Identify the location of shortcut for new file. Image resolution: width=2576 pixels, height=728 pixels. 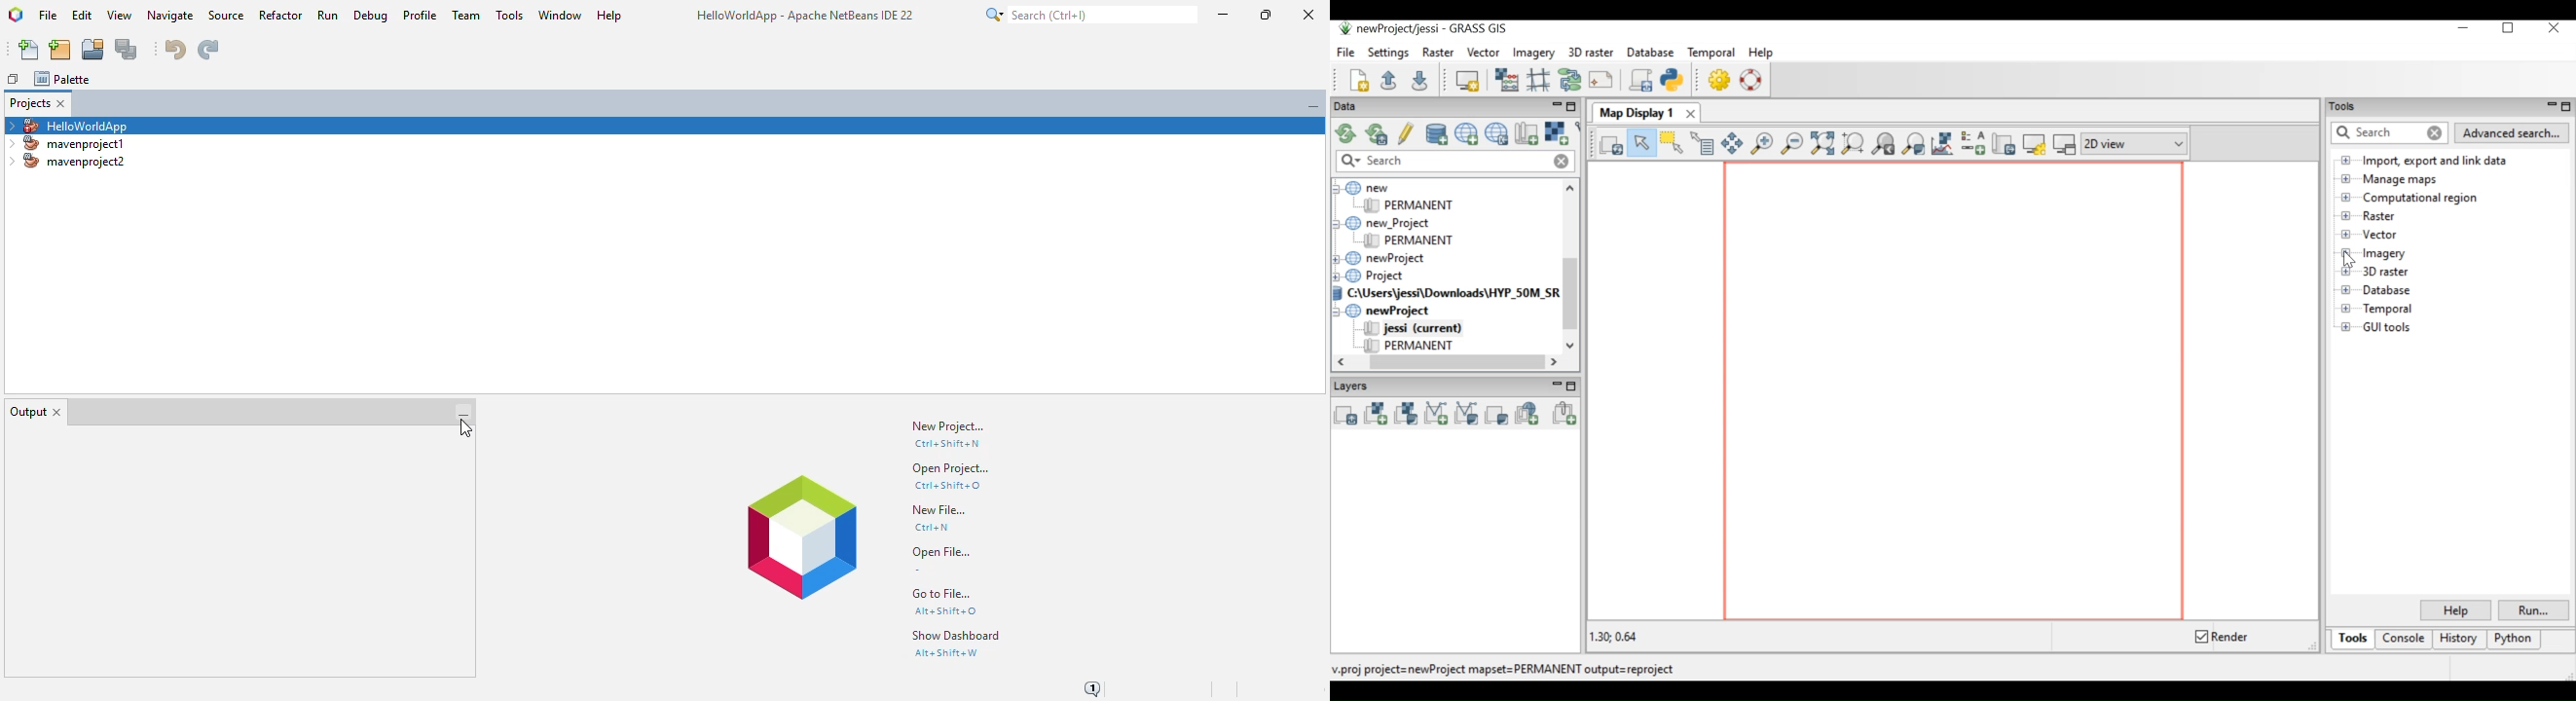
(932, 528).